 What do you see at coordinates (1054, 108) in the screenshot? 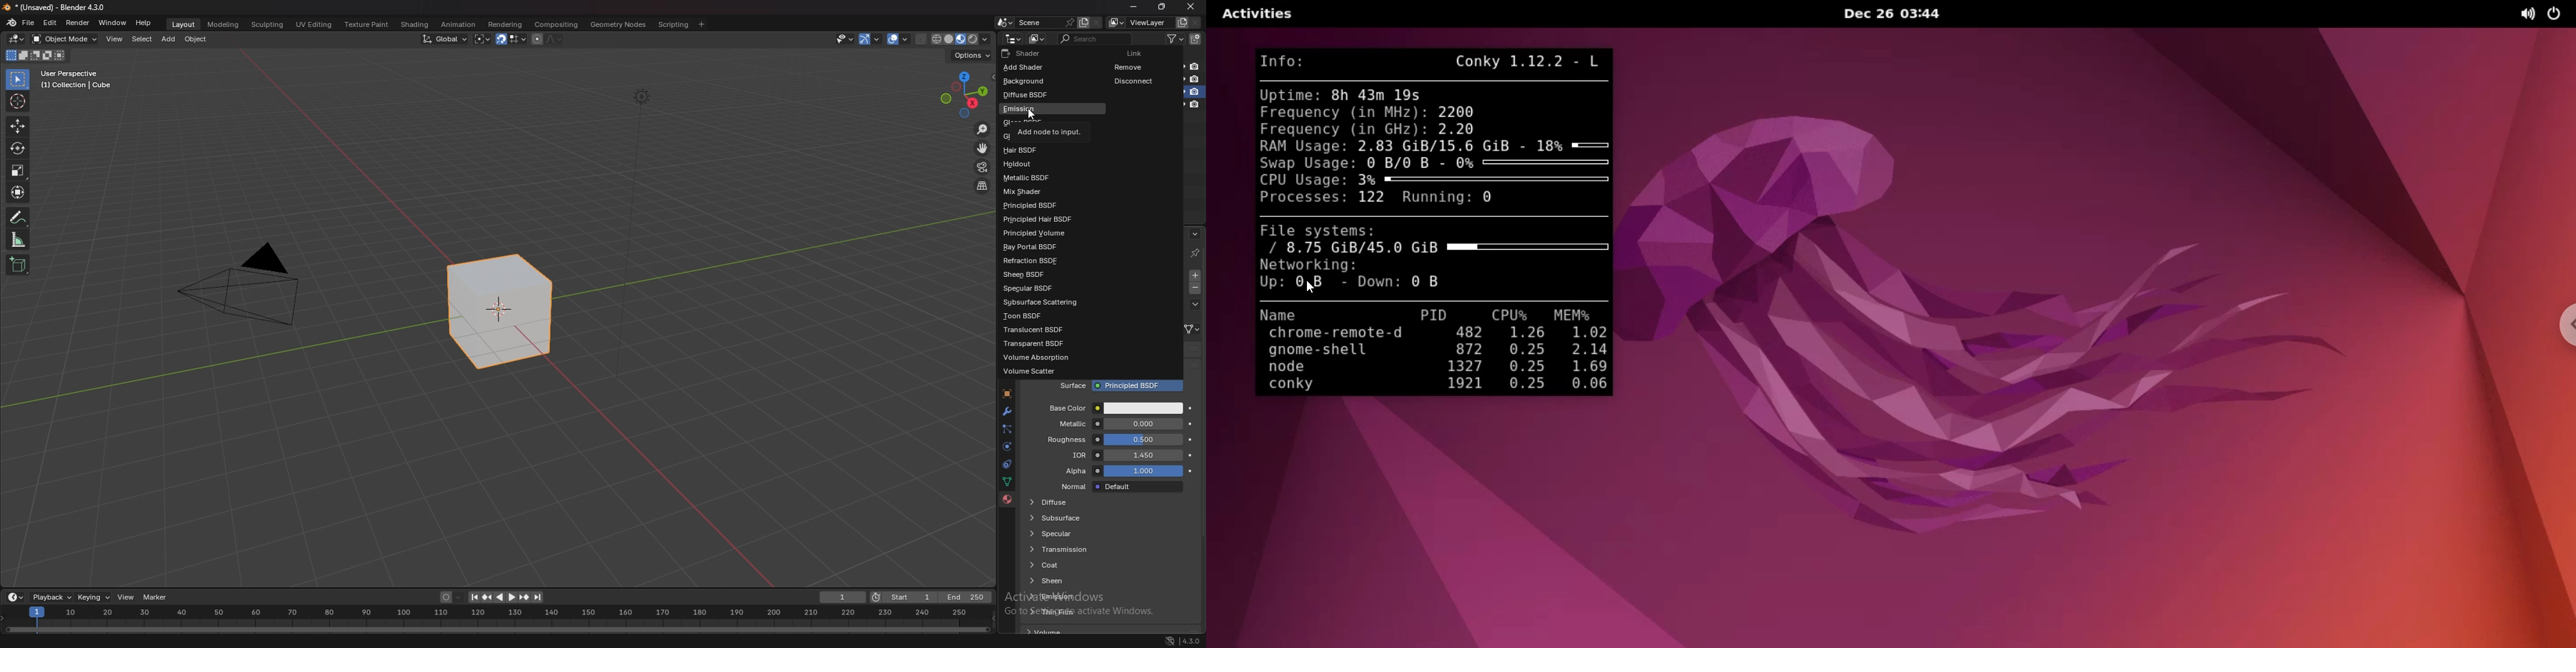
I see `emission` at bounding box center [1054, 108].